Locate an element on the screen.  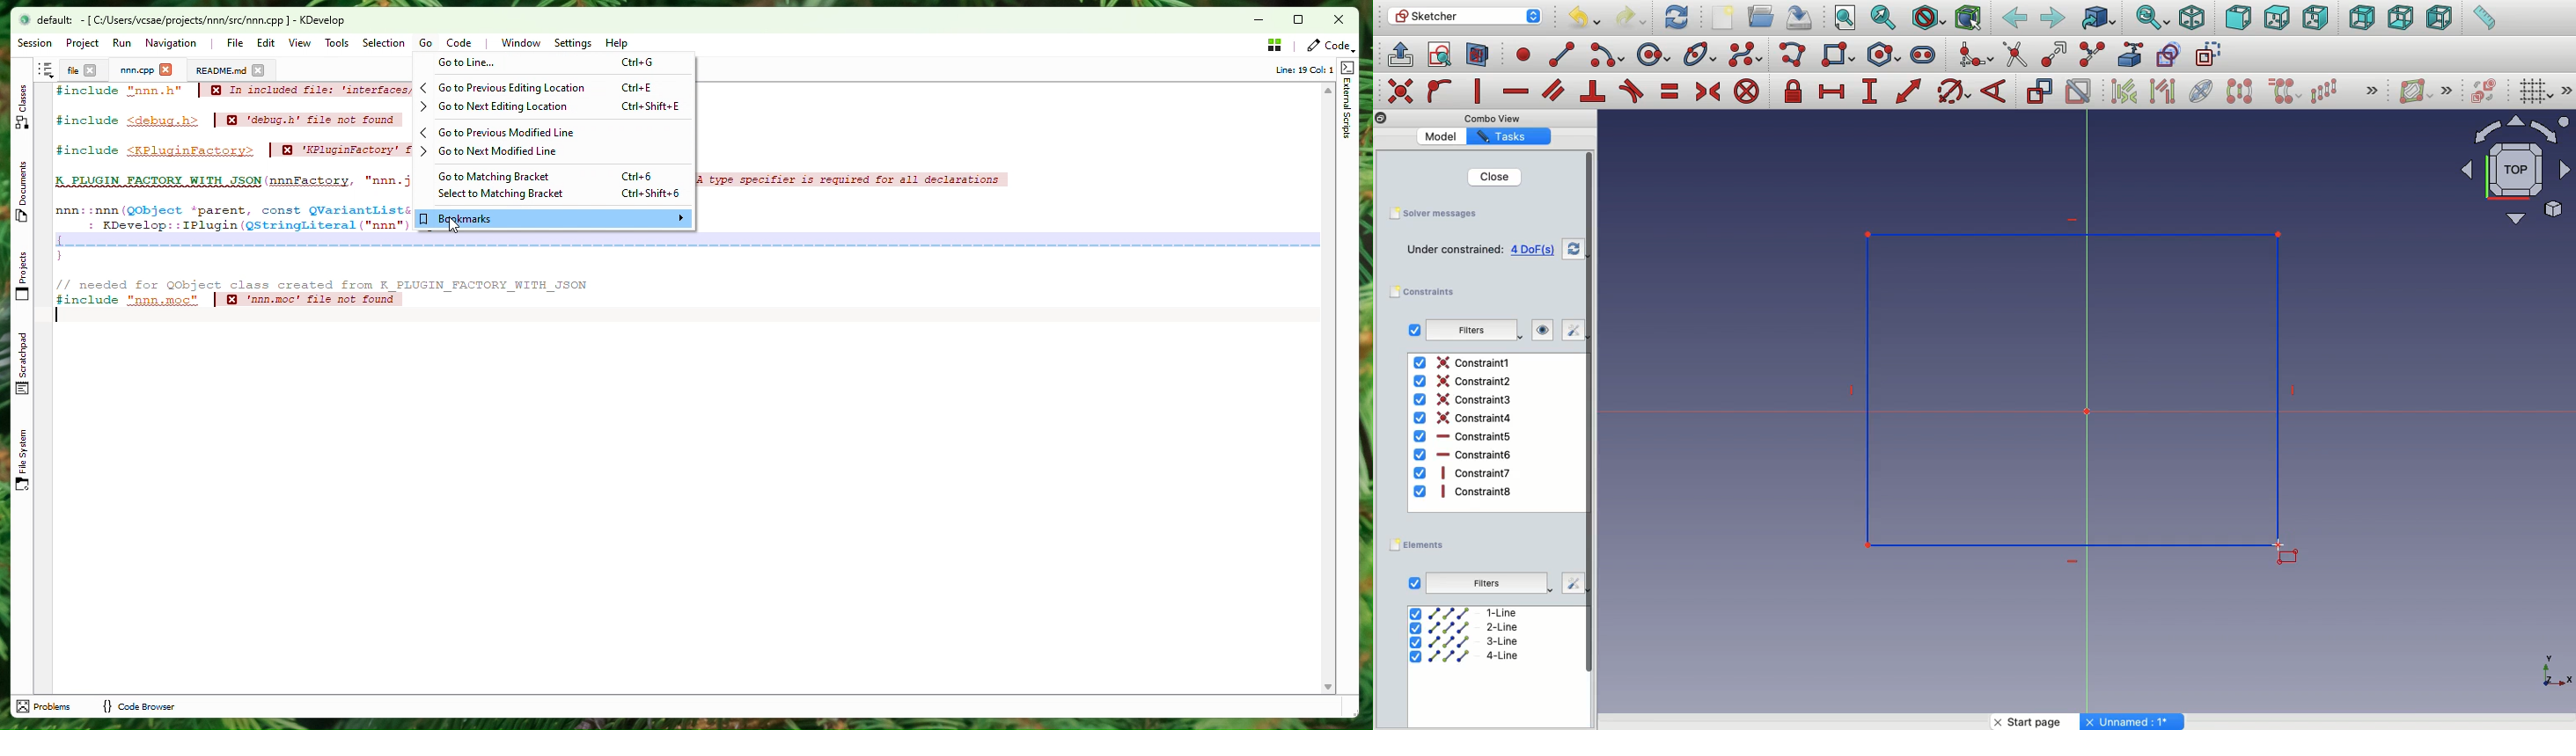
Toggle construction geometry is located at coordinates (2210, 53).